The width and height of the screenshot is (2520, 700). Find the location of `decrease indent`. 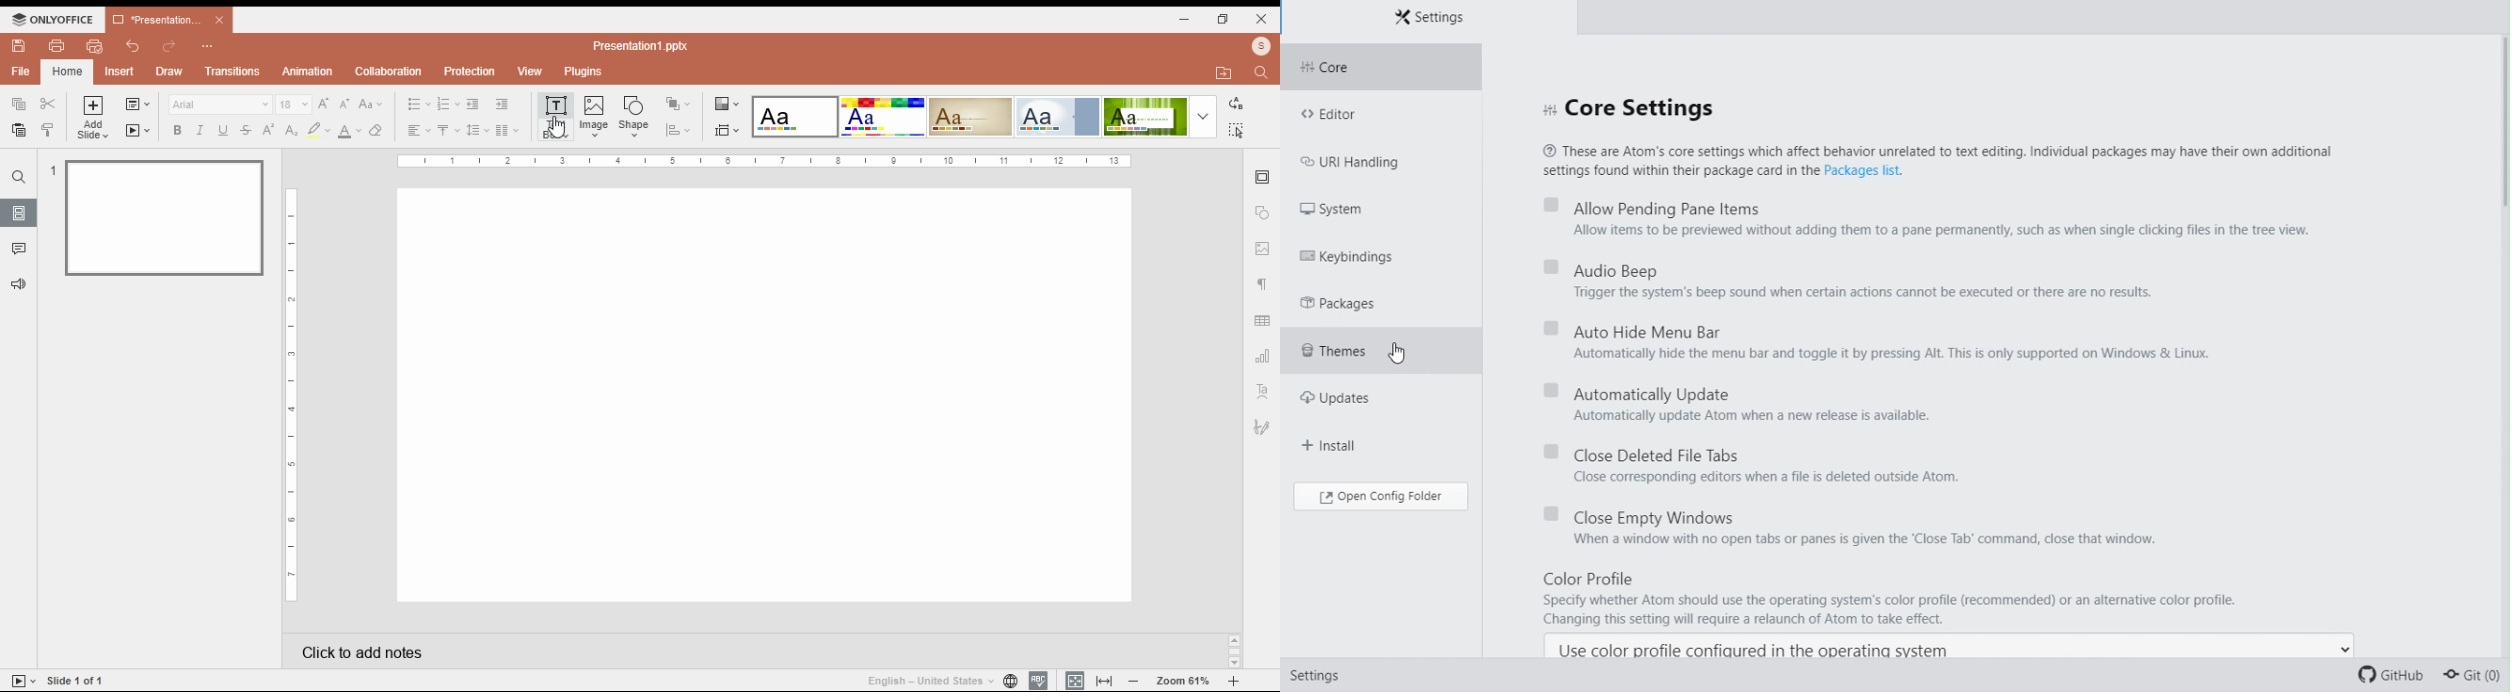

decrease indent is located at coordinates (473, 104).